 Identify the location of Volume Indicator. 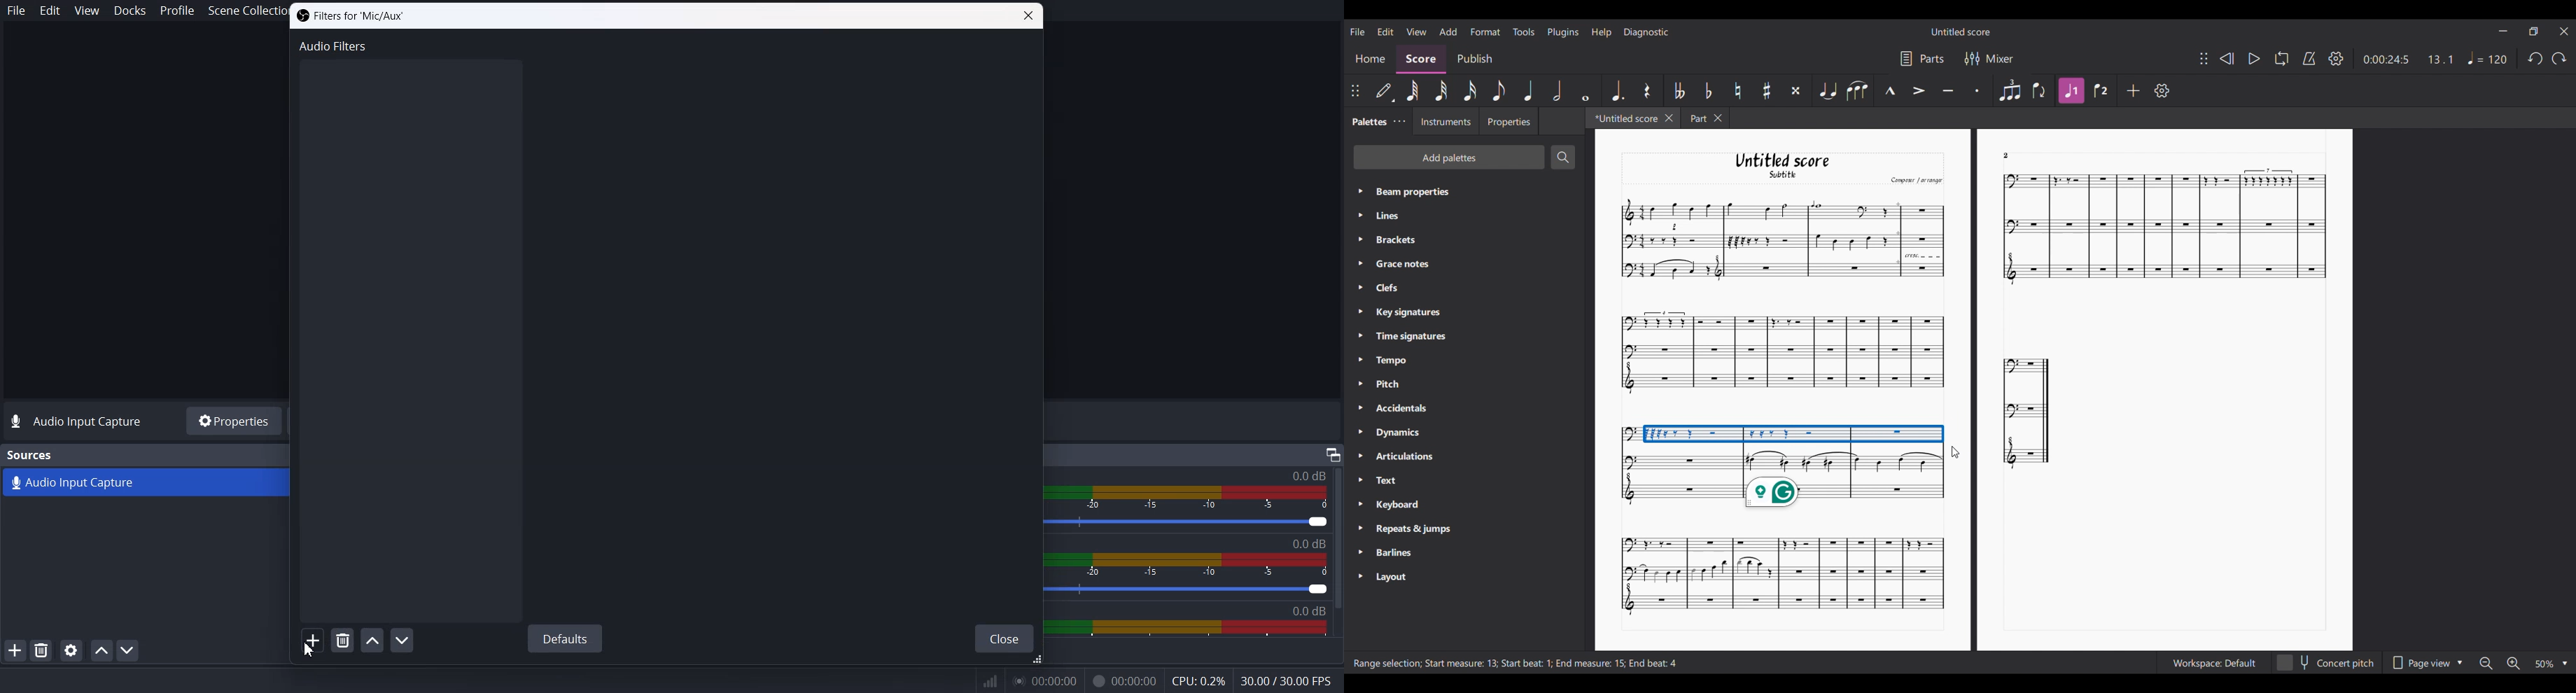
(1198, 566).